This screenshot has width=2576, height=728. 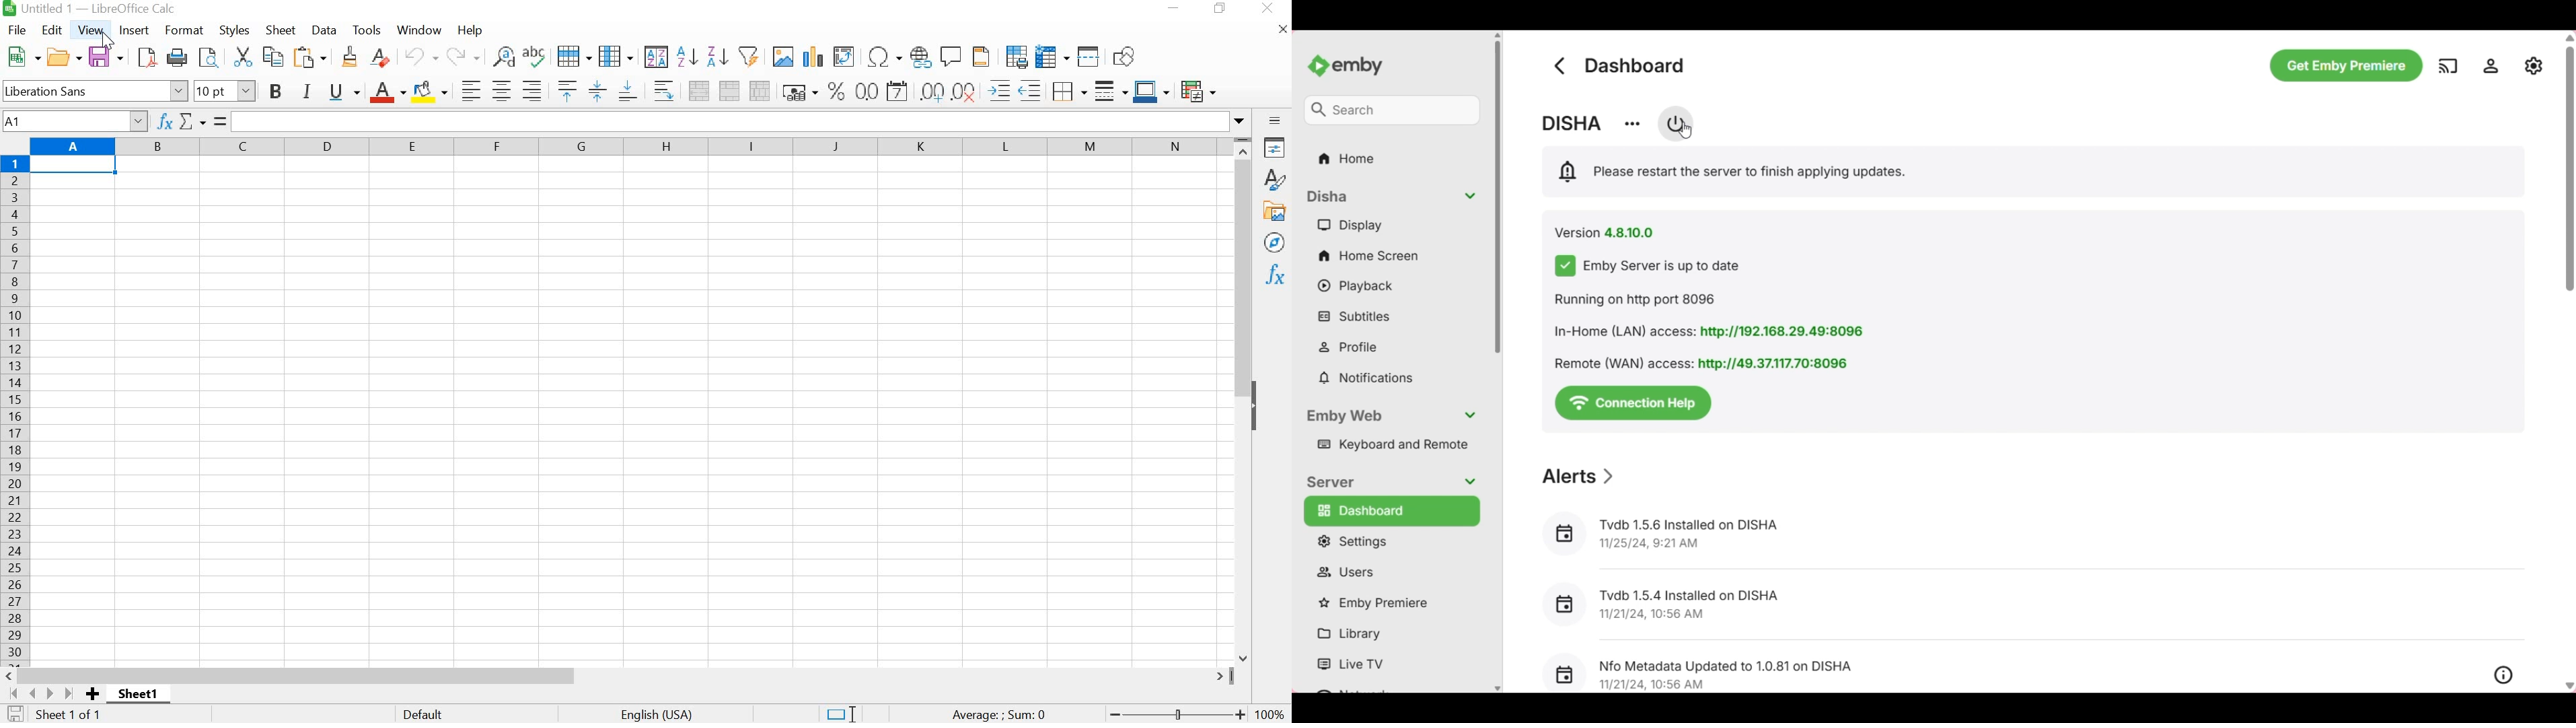 I want to click on ALIGN TOP, so click(x=564, y=90).